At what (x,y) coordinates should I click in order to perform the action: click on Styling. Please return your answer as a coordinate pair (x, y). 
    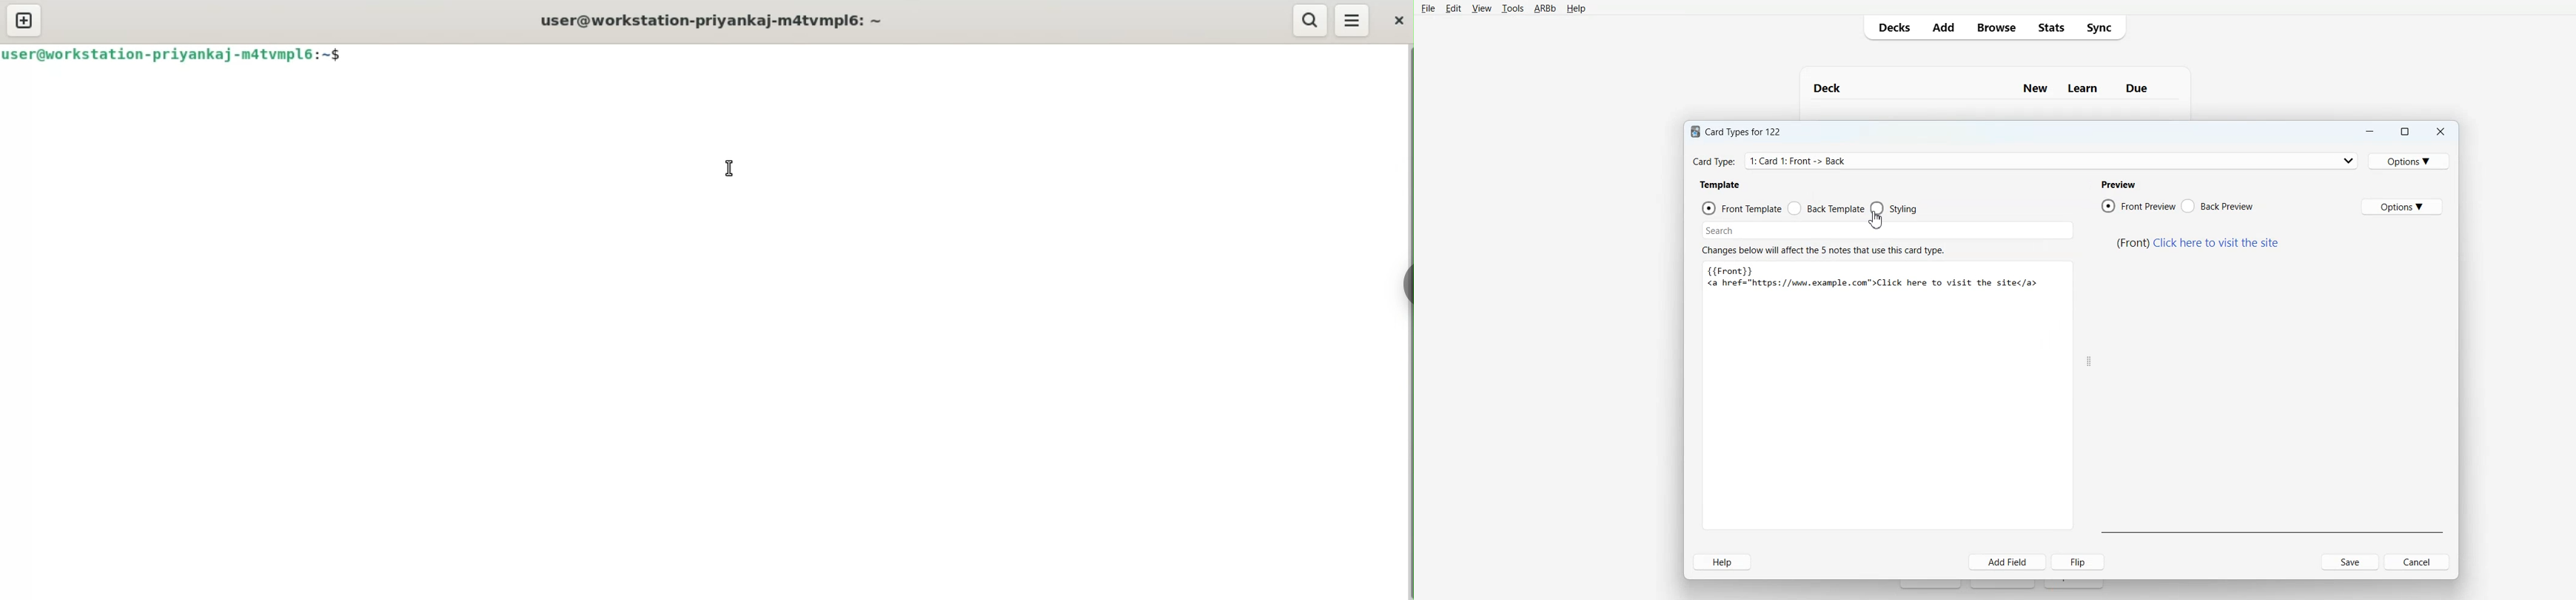
    Looking at the image, I should click on (1895, 208).